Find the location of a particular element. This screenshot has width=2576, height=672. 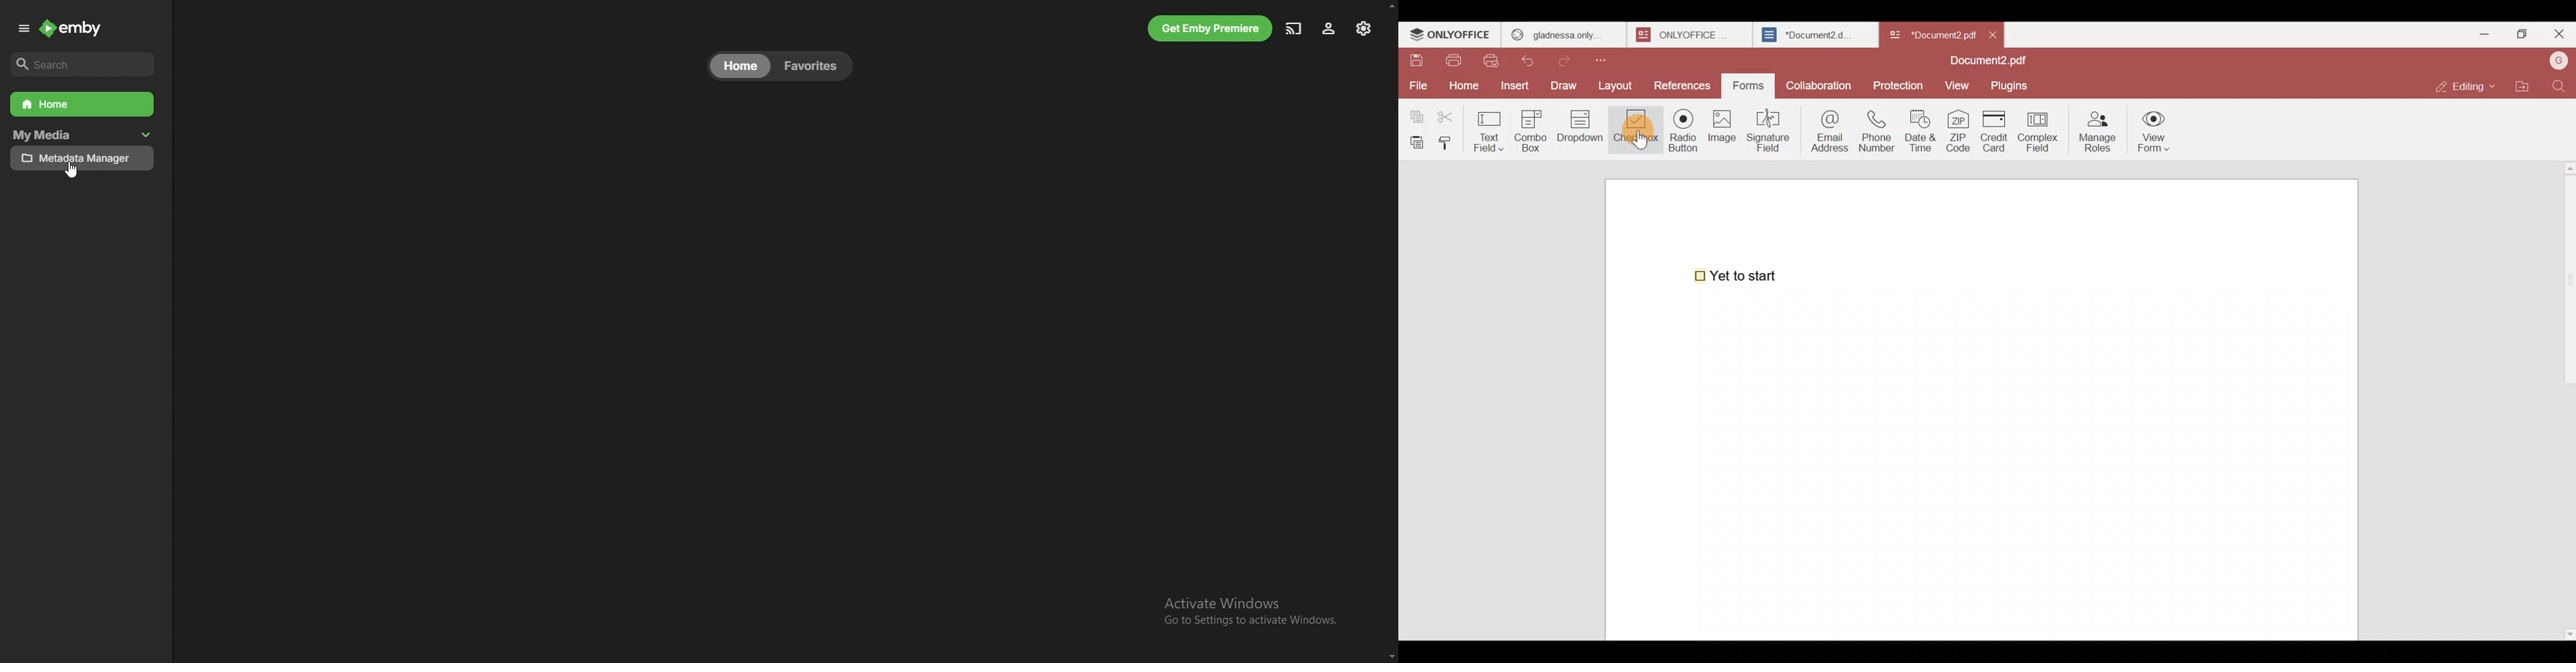

Radio is located at coordinates (1679, 133).